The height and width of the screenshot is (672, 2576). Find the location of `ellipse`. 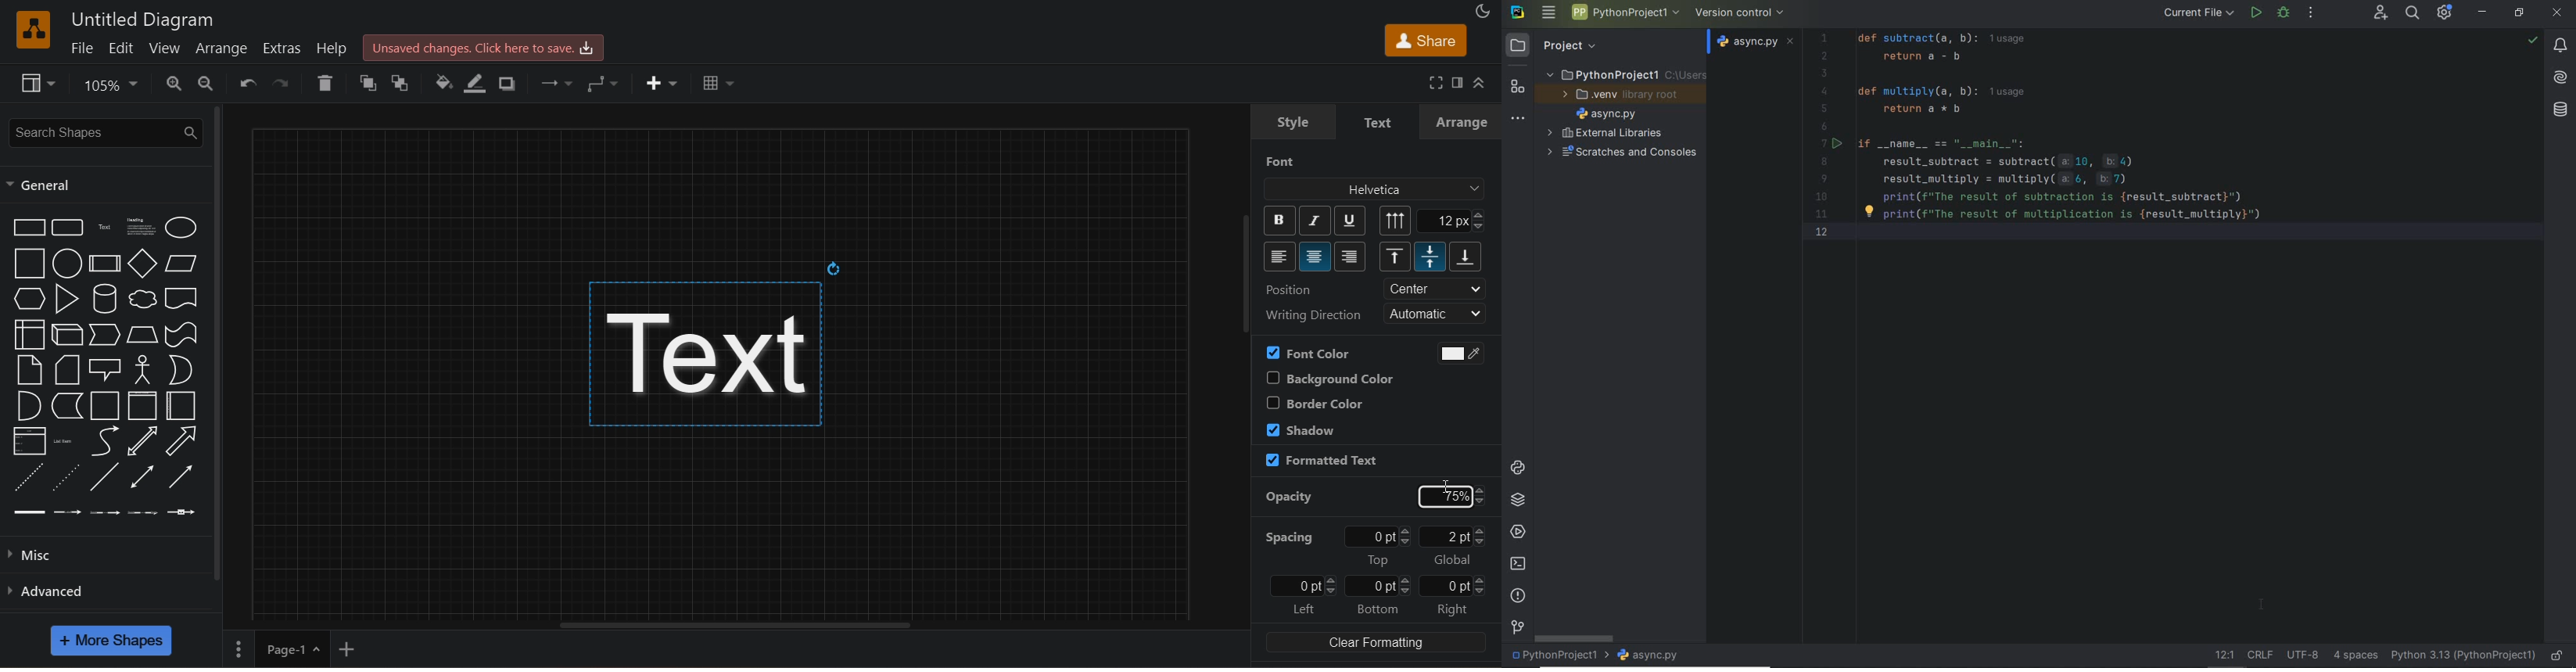

ellipse is located at coordinates (181, 227).